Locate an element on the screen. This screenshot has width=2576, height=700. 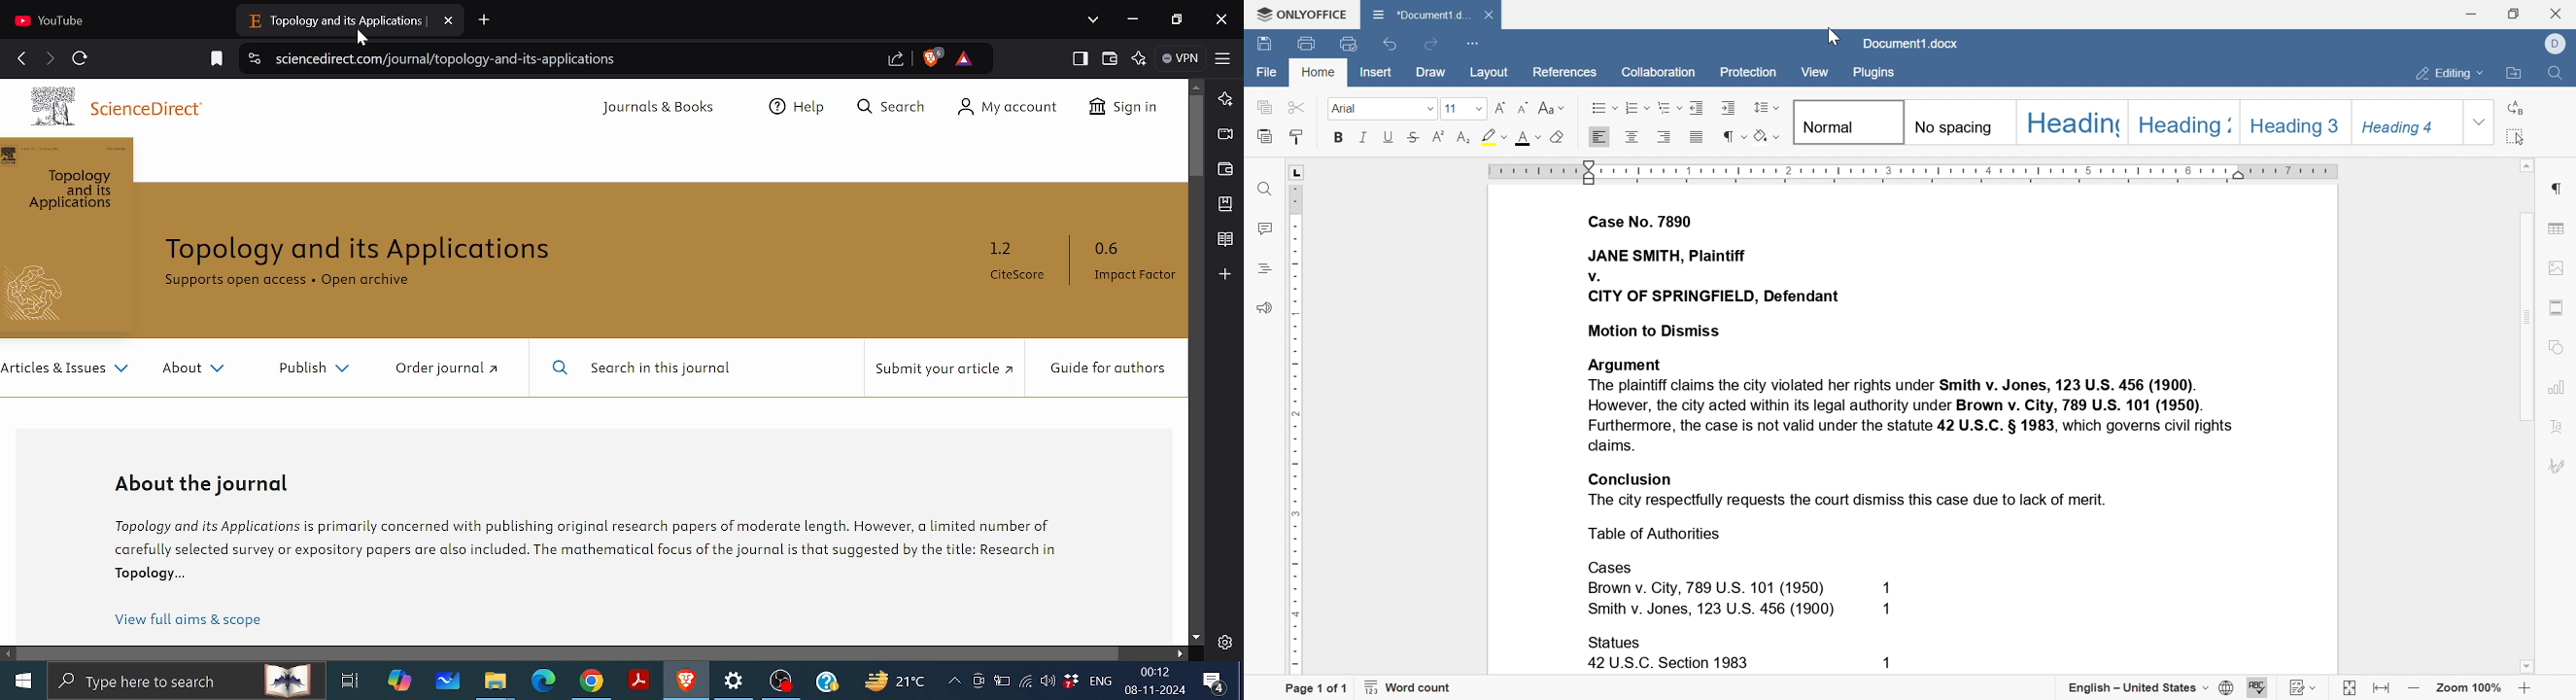
numbering is located at coordinates (1637, 108).